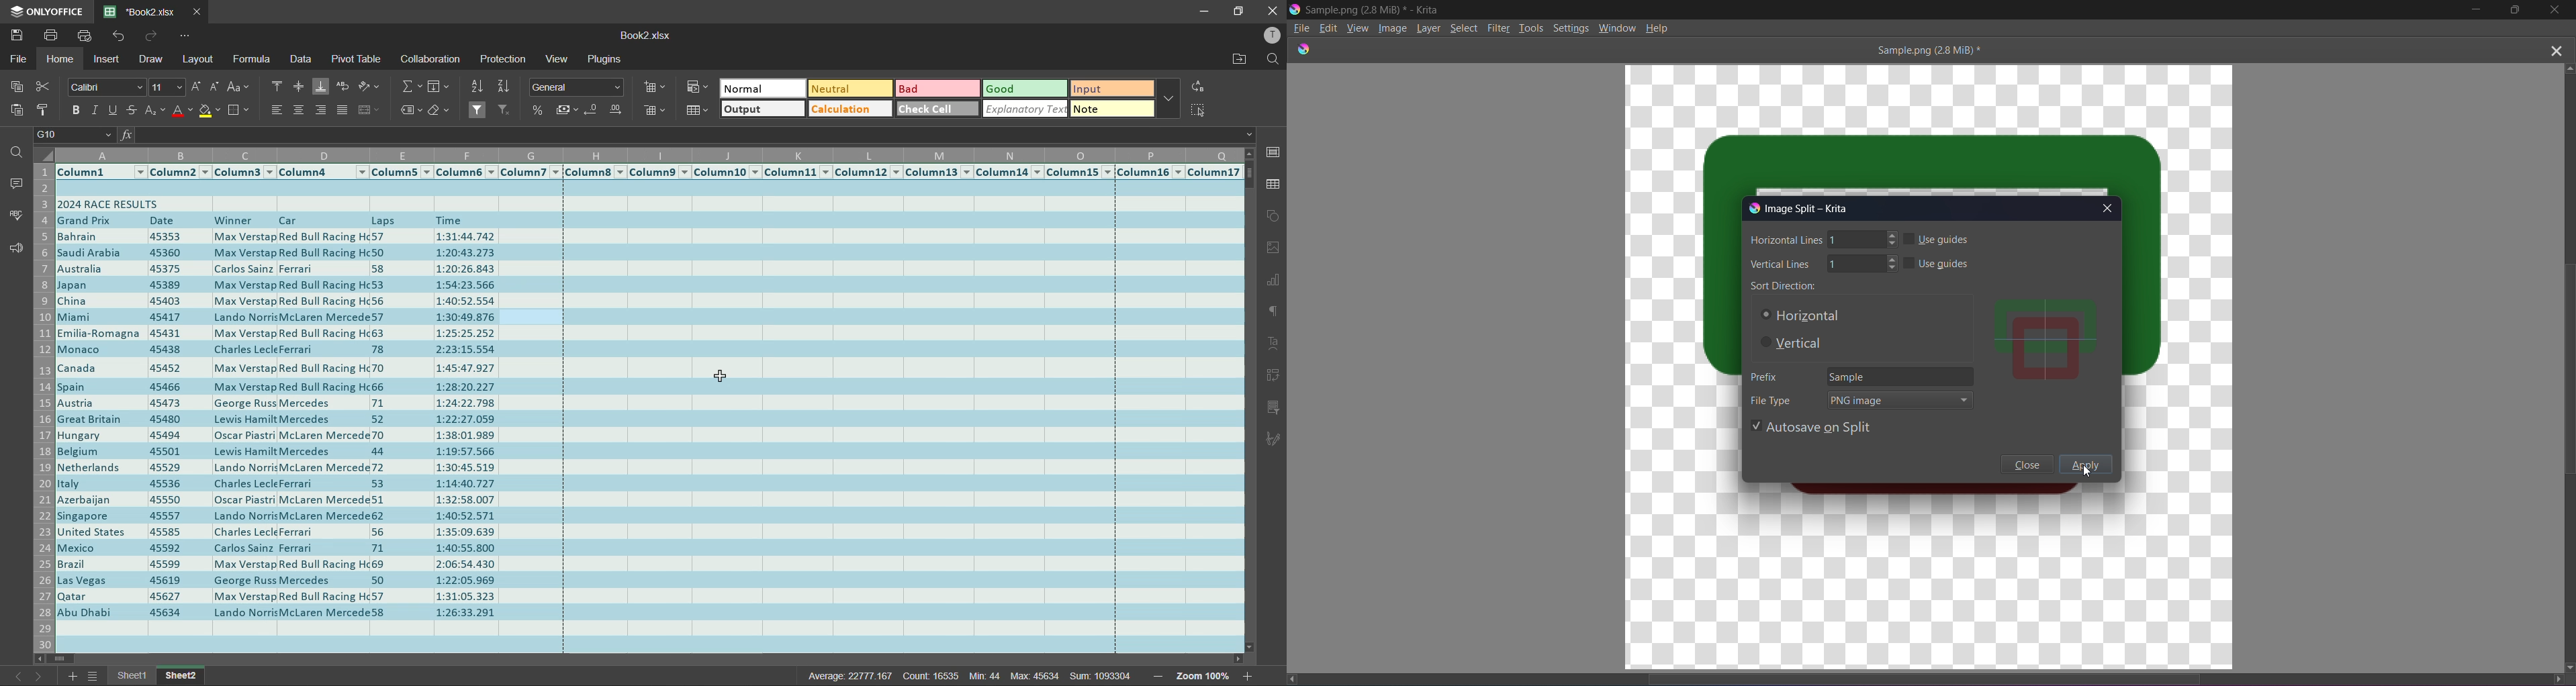 The width and height of the screenshot is (2576, 700). What do you see at coordinates (869, 173) in the screenshot?
I see `Column ` at bounding box center [869, 173].